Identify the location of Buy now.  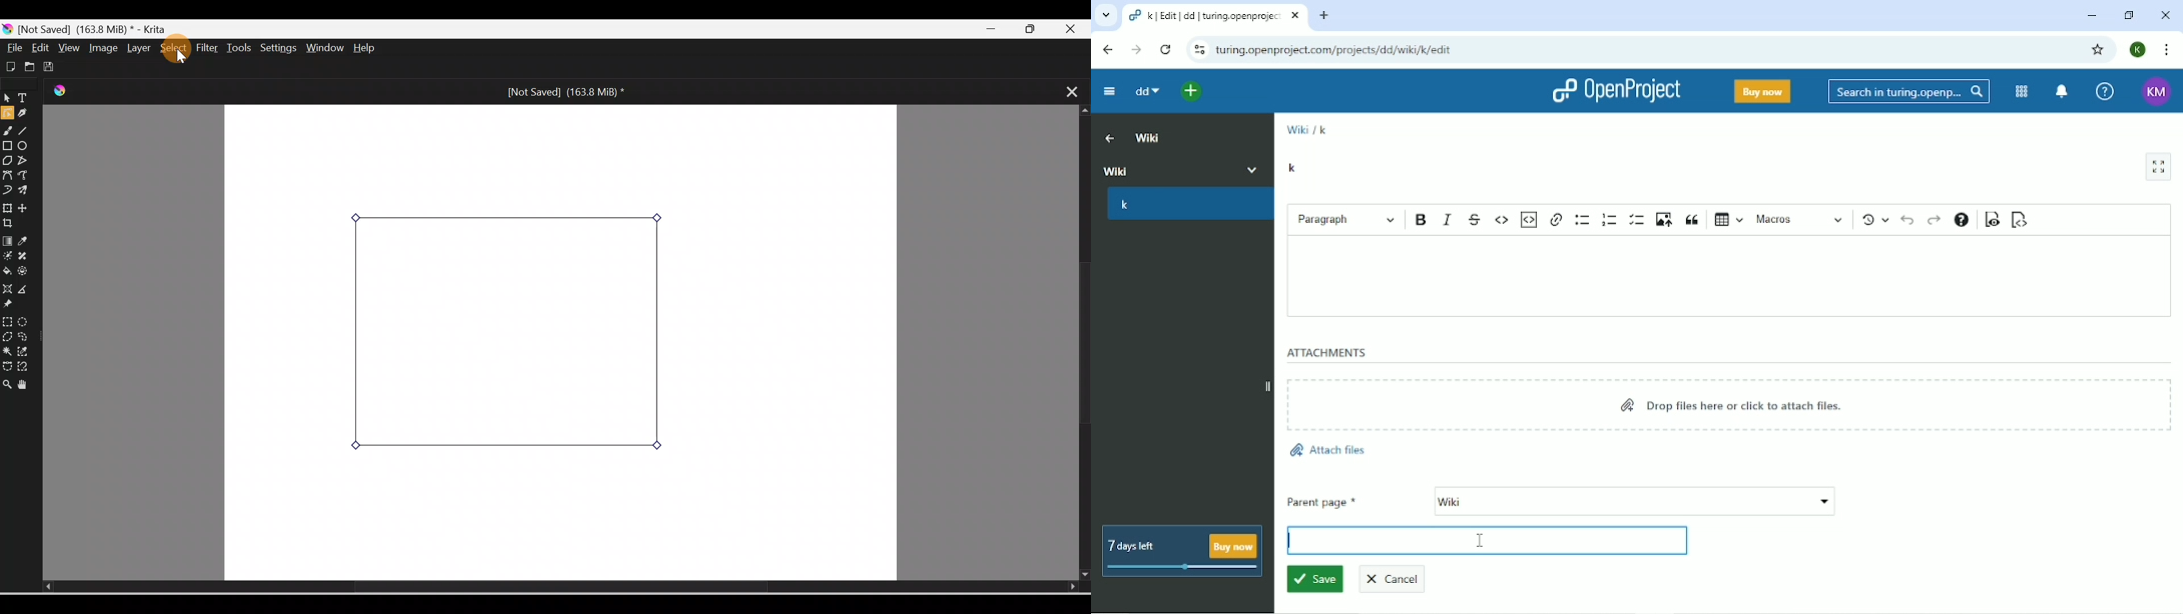
(1762, 91).